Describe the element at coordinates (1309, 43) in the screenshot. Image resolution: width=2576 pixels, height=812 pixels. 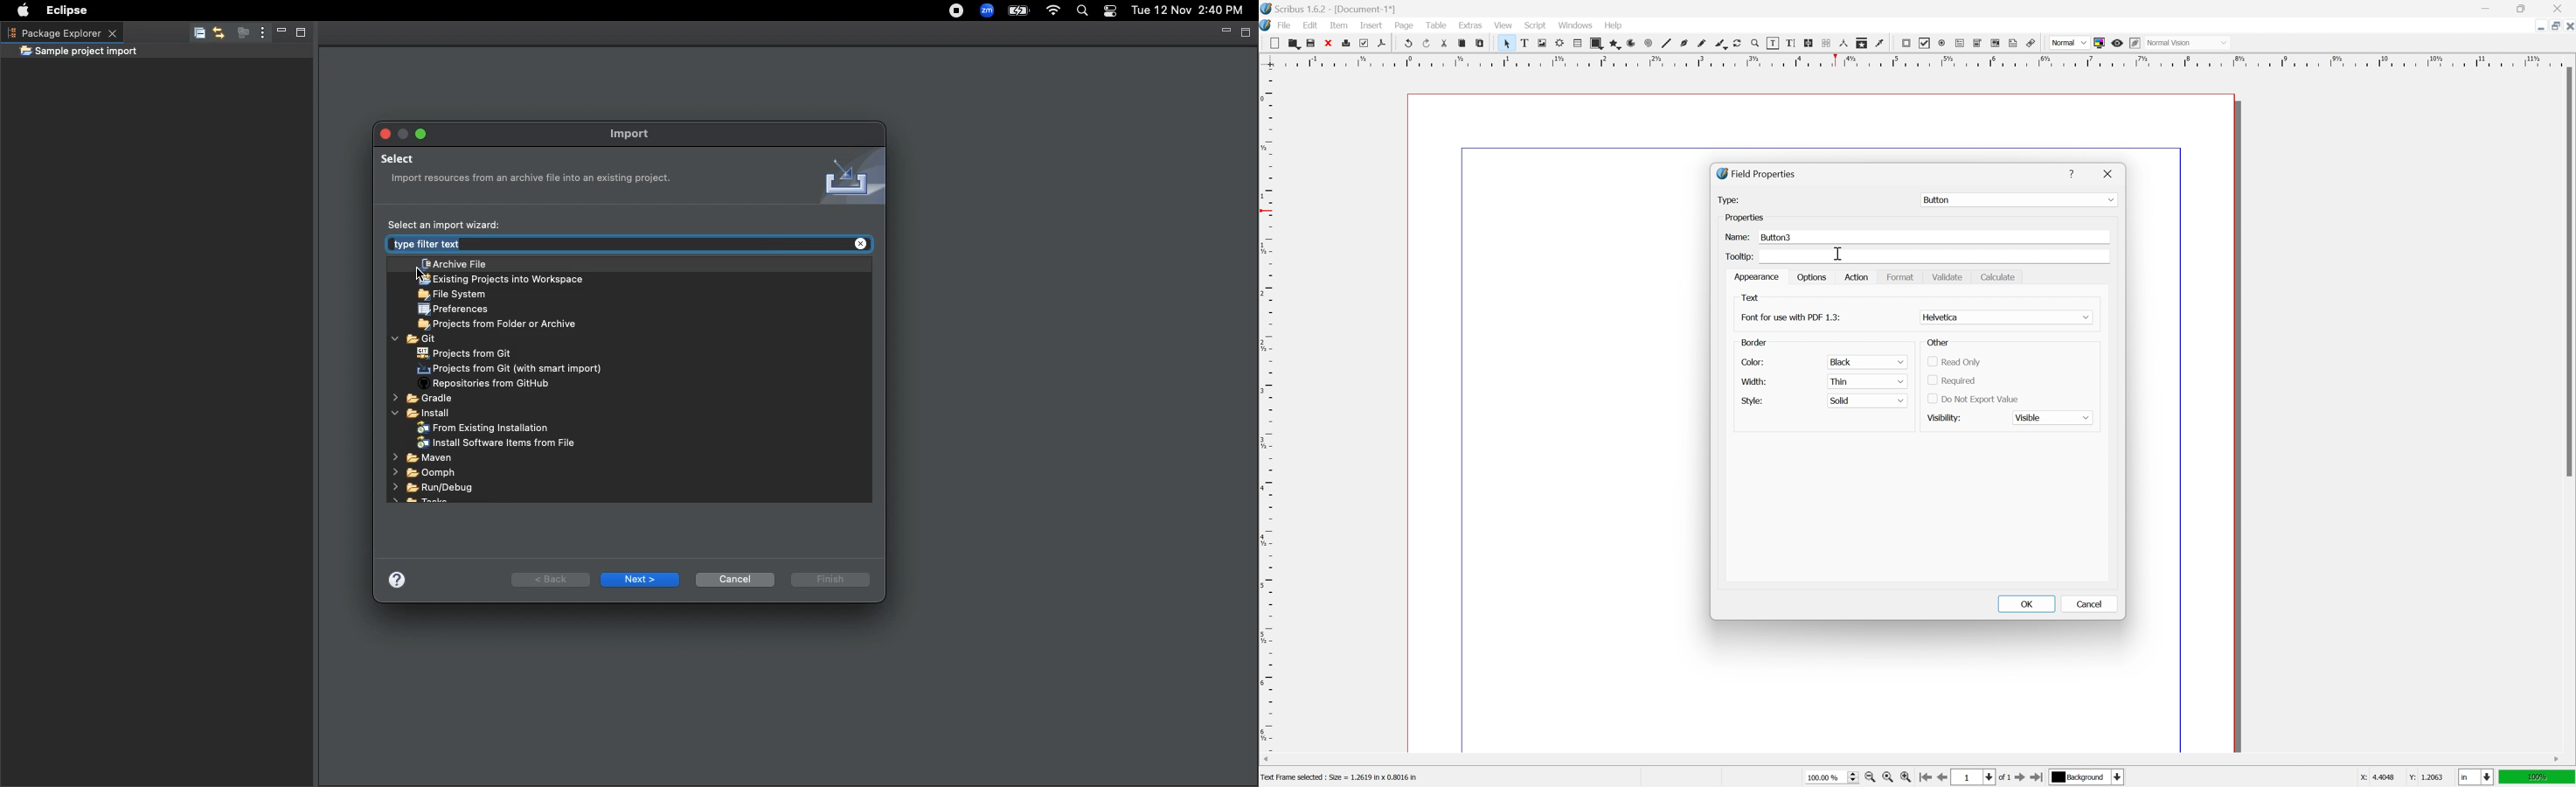
I see `save` at that location.